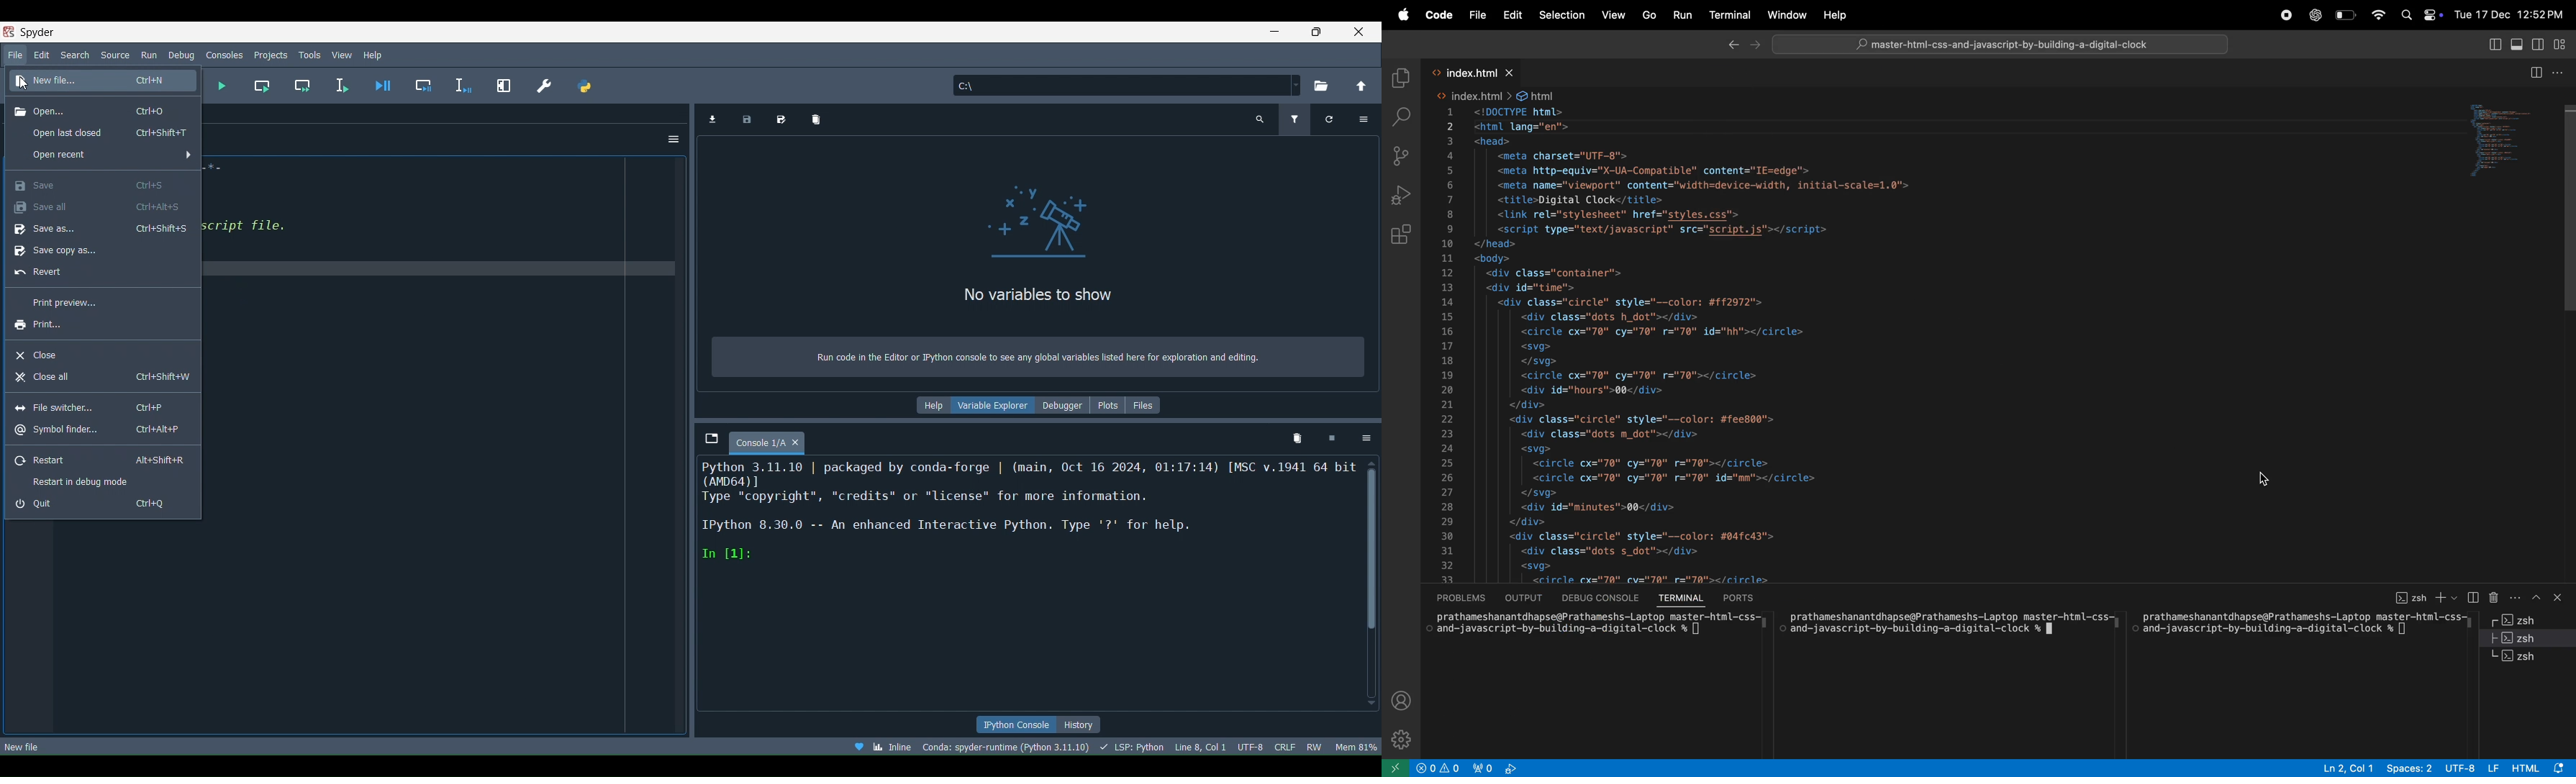 Image resolution: width=2576 pixels, height=784 pixels. I want to click on search, so click(1402, 117).